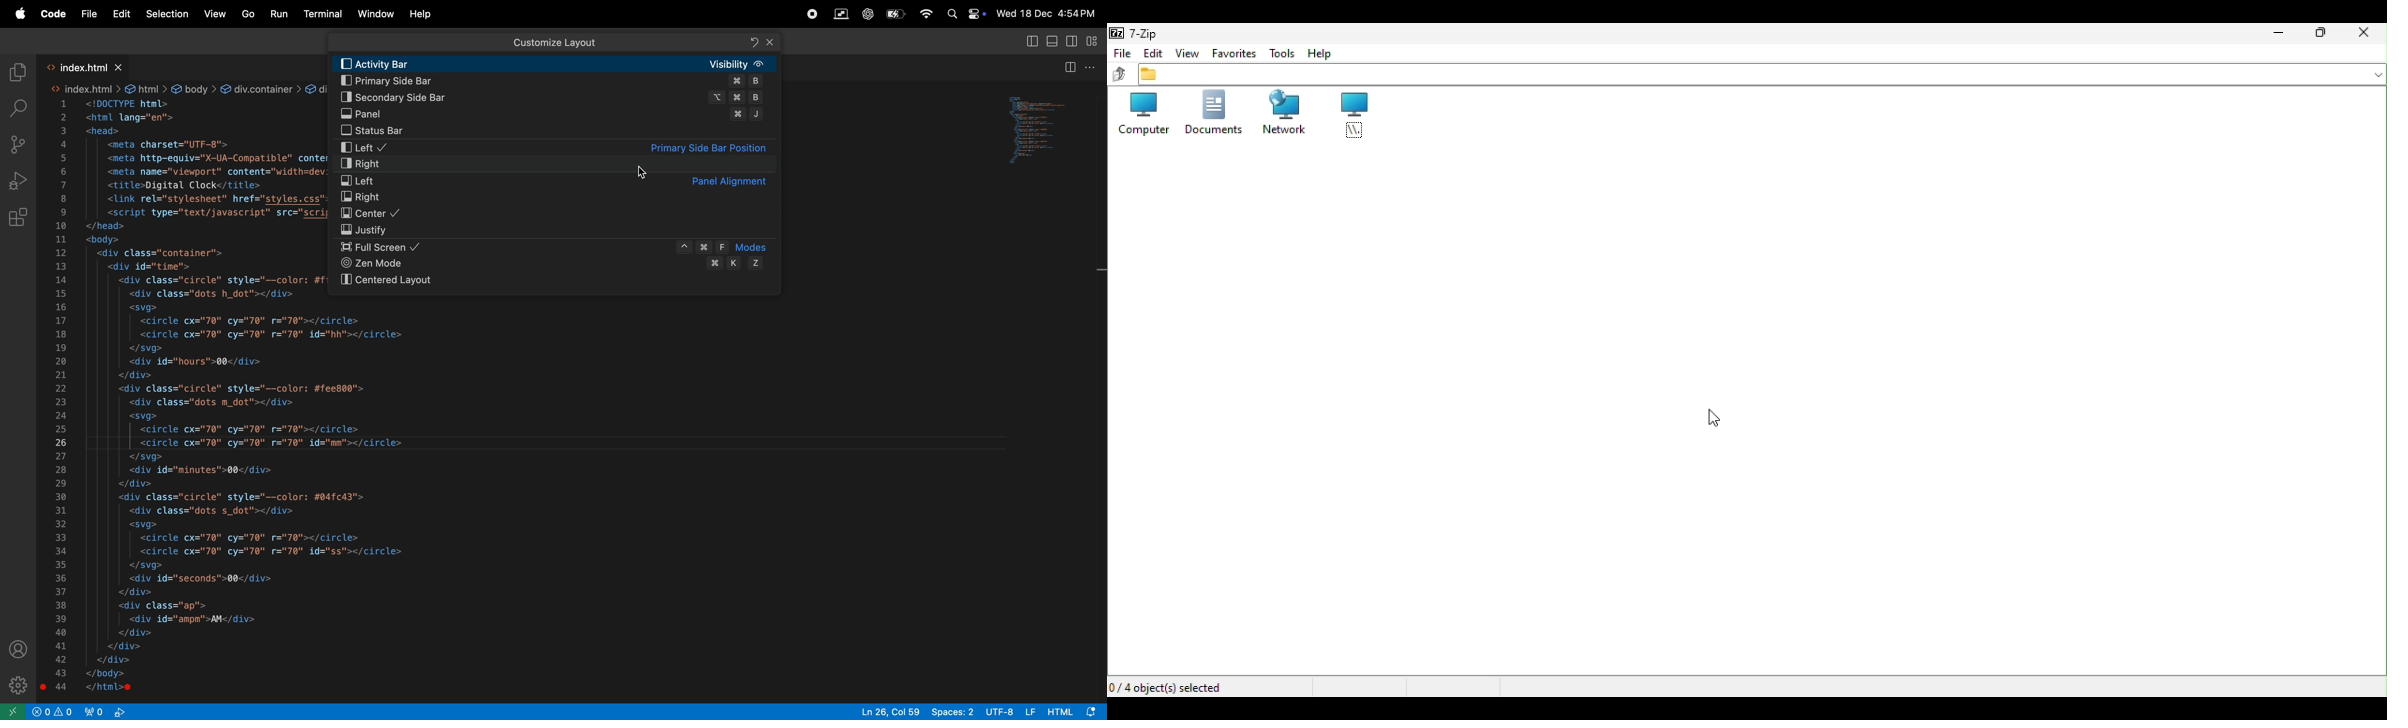 The width and height of the screenshot is (2408, 728). Describe the element at coordinates (424, 14) in the screenshot. I see `Help` at that location.